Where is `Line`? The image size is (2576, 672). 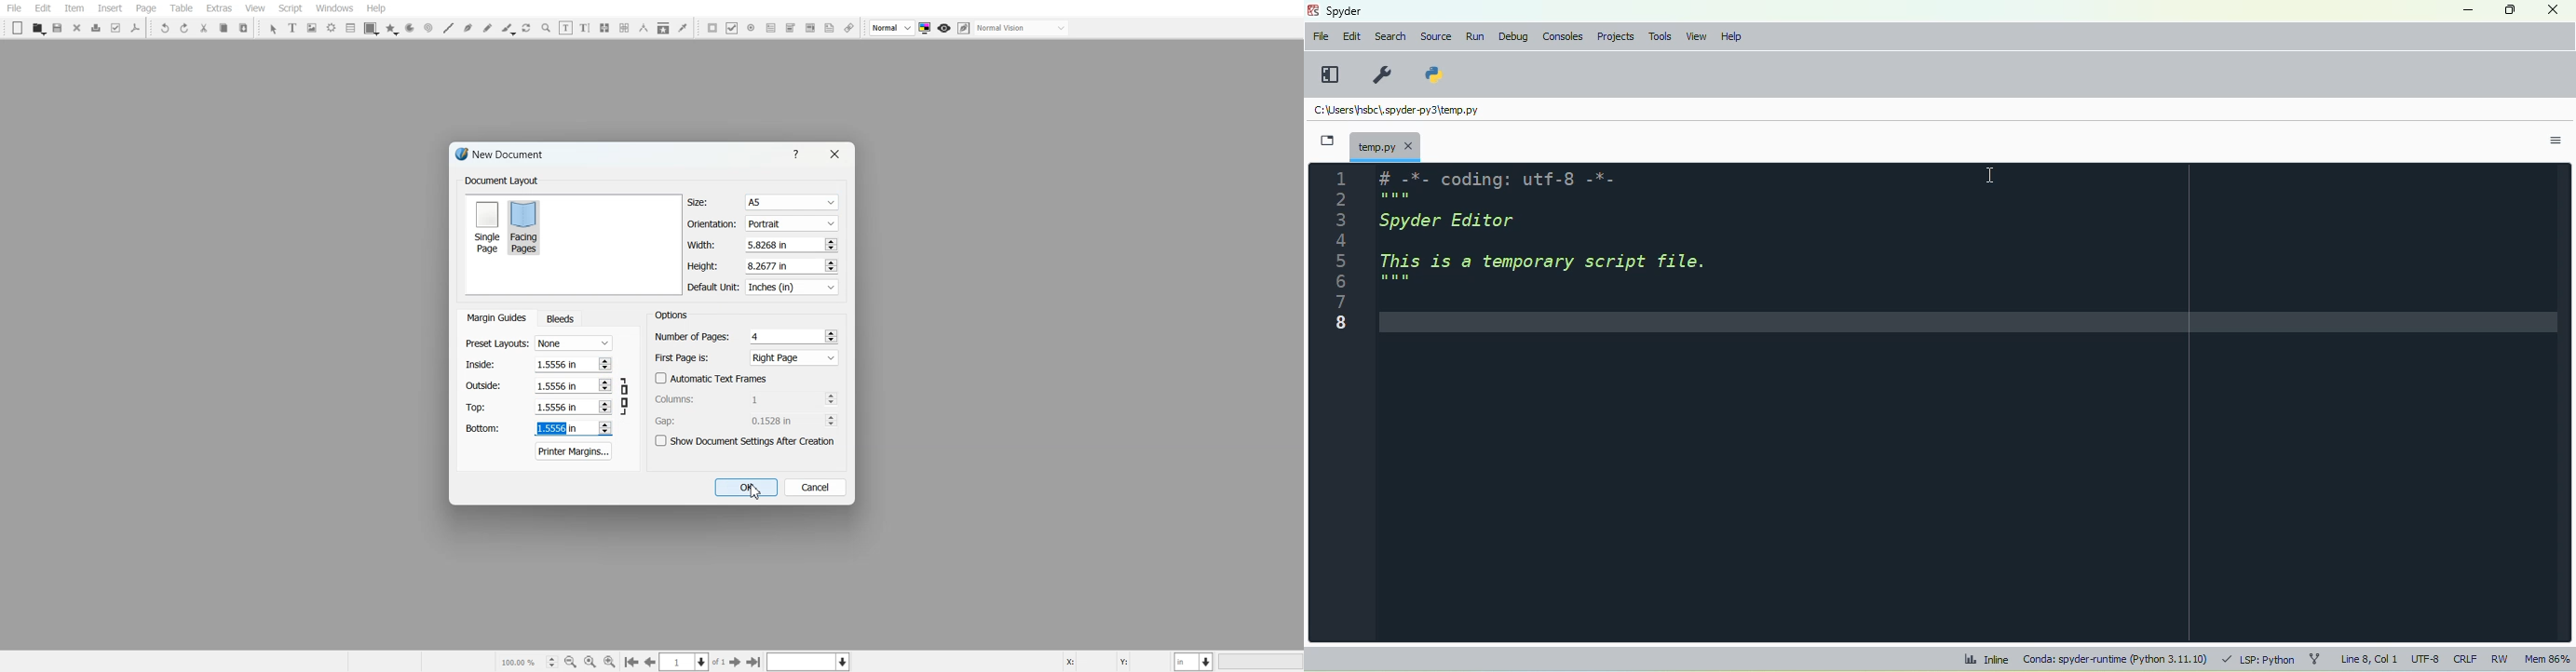
Line is located at coordinates (448, 28).